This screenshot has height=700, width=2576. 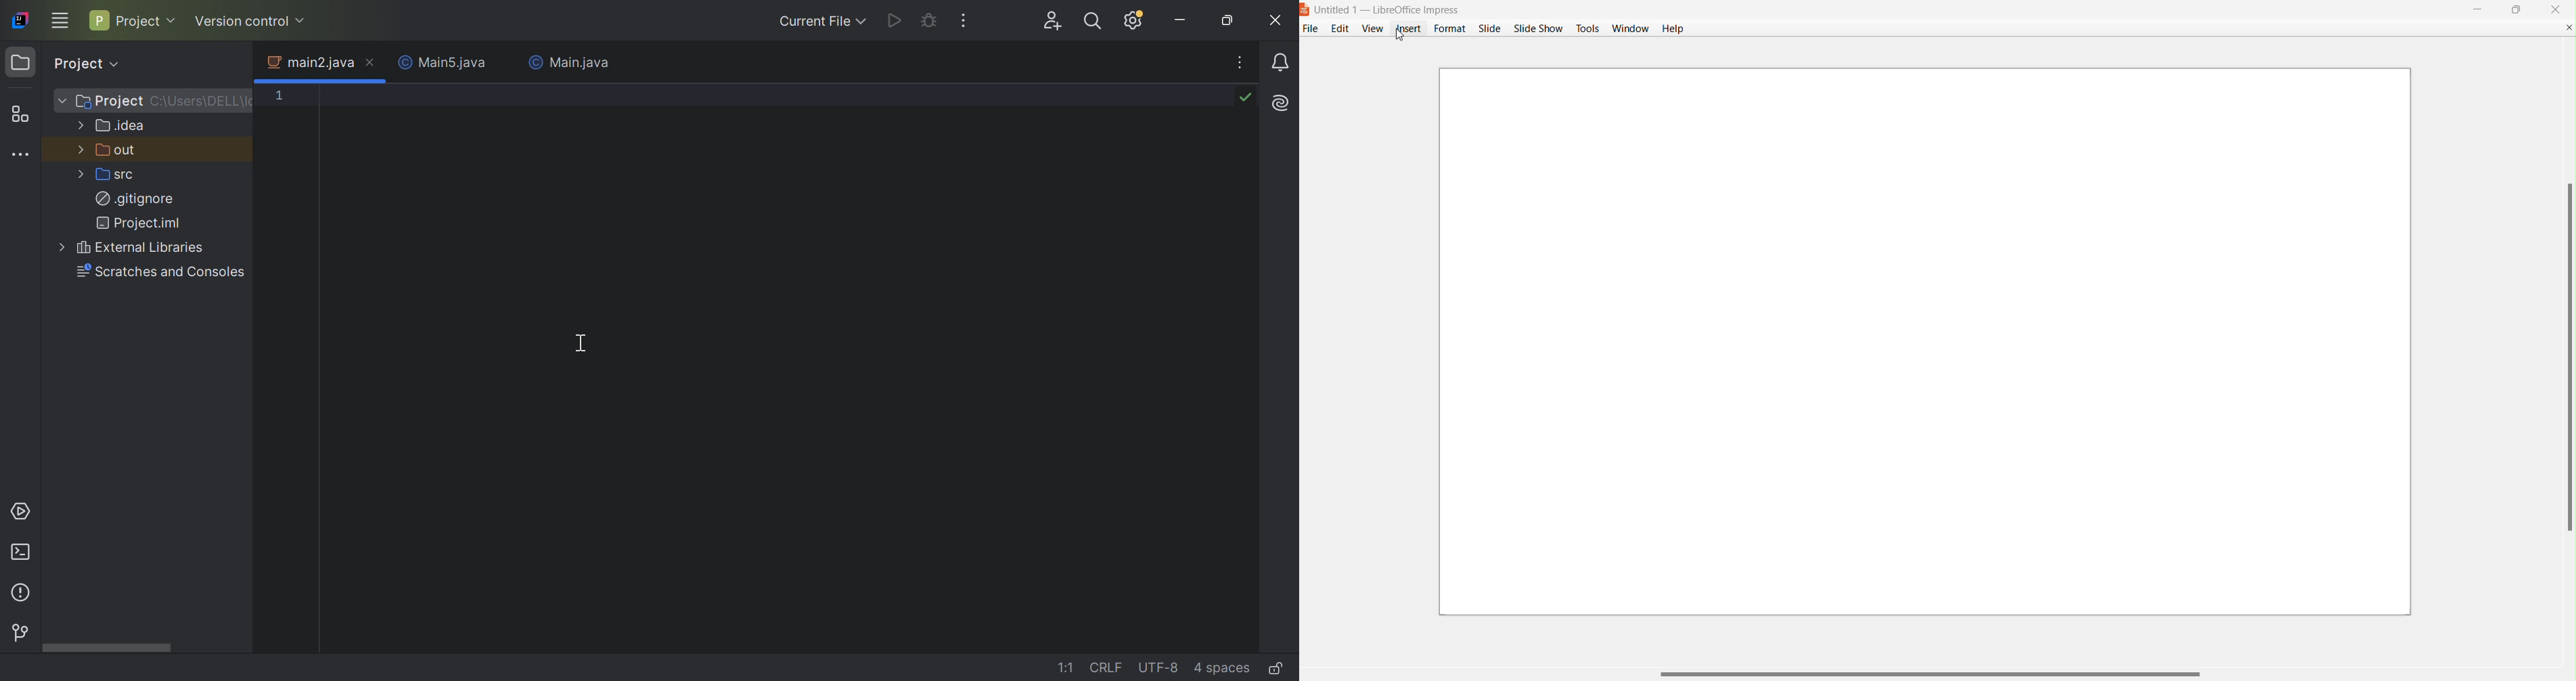 I want to click on Project, so click(x=133, y=19).